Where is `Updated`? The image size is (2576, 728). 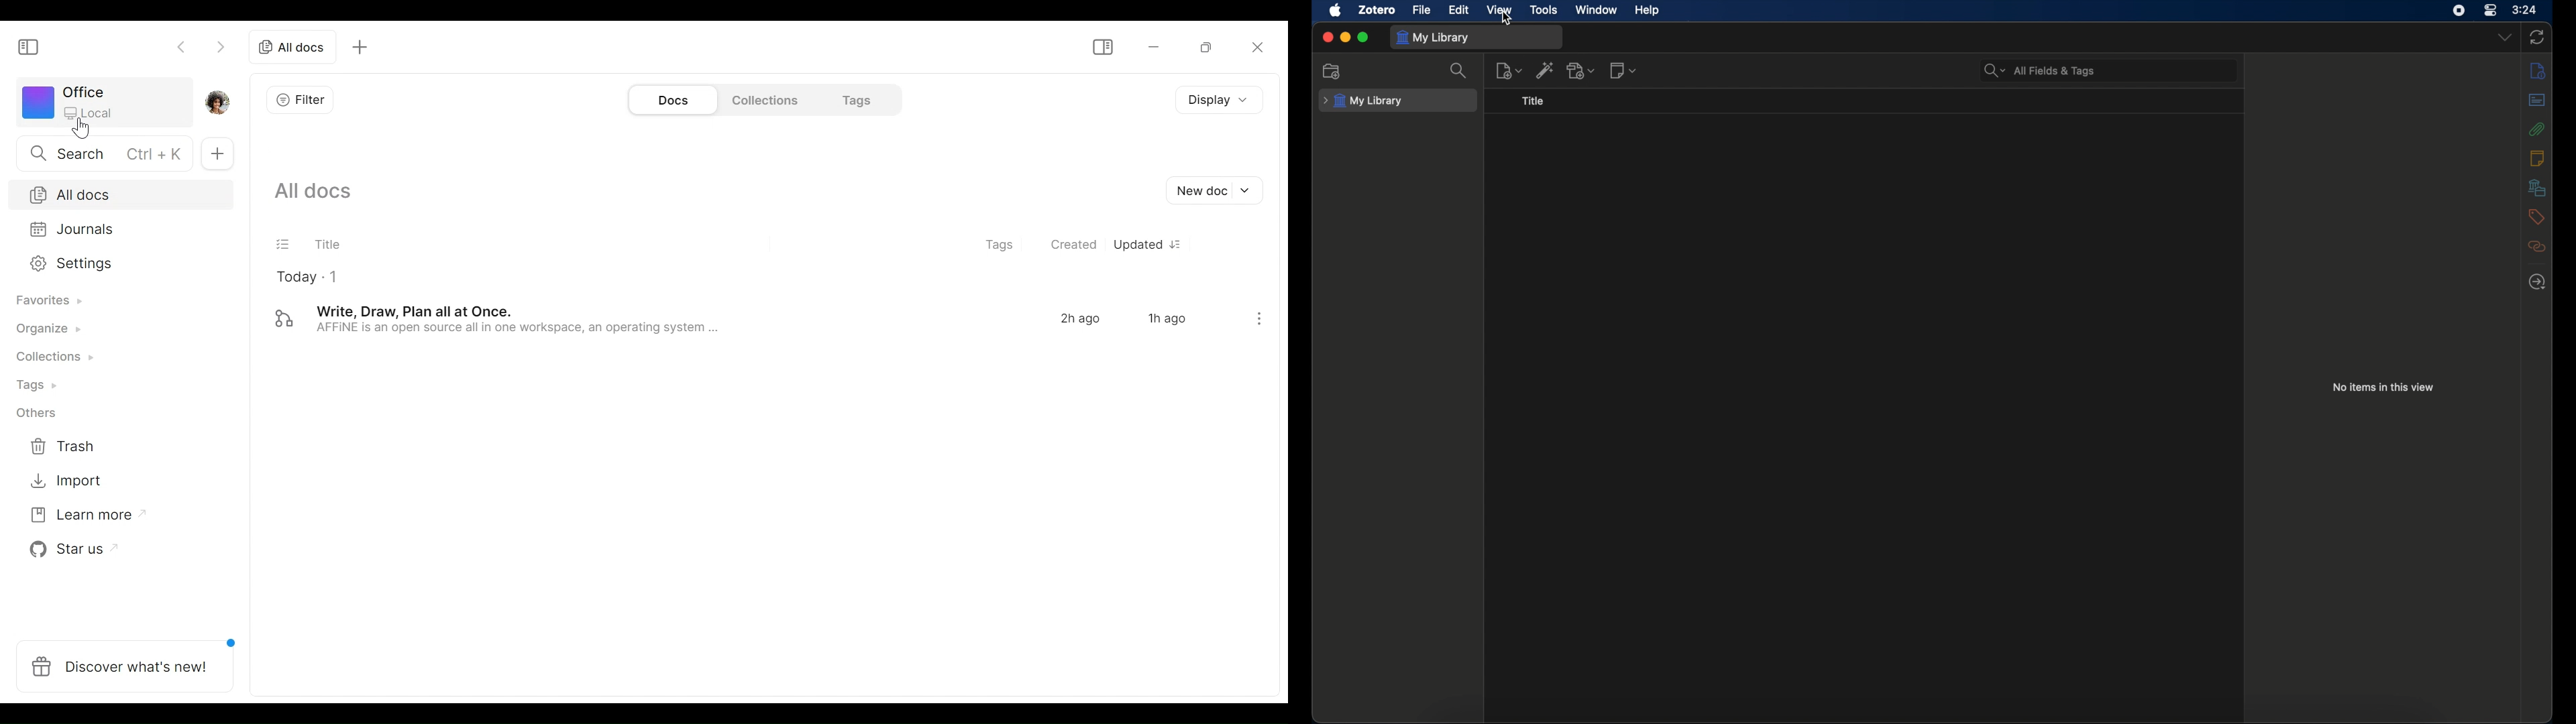
Updated is located at coordinates (1150, 245).